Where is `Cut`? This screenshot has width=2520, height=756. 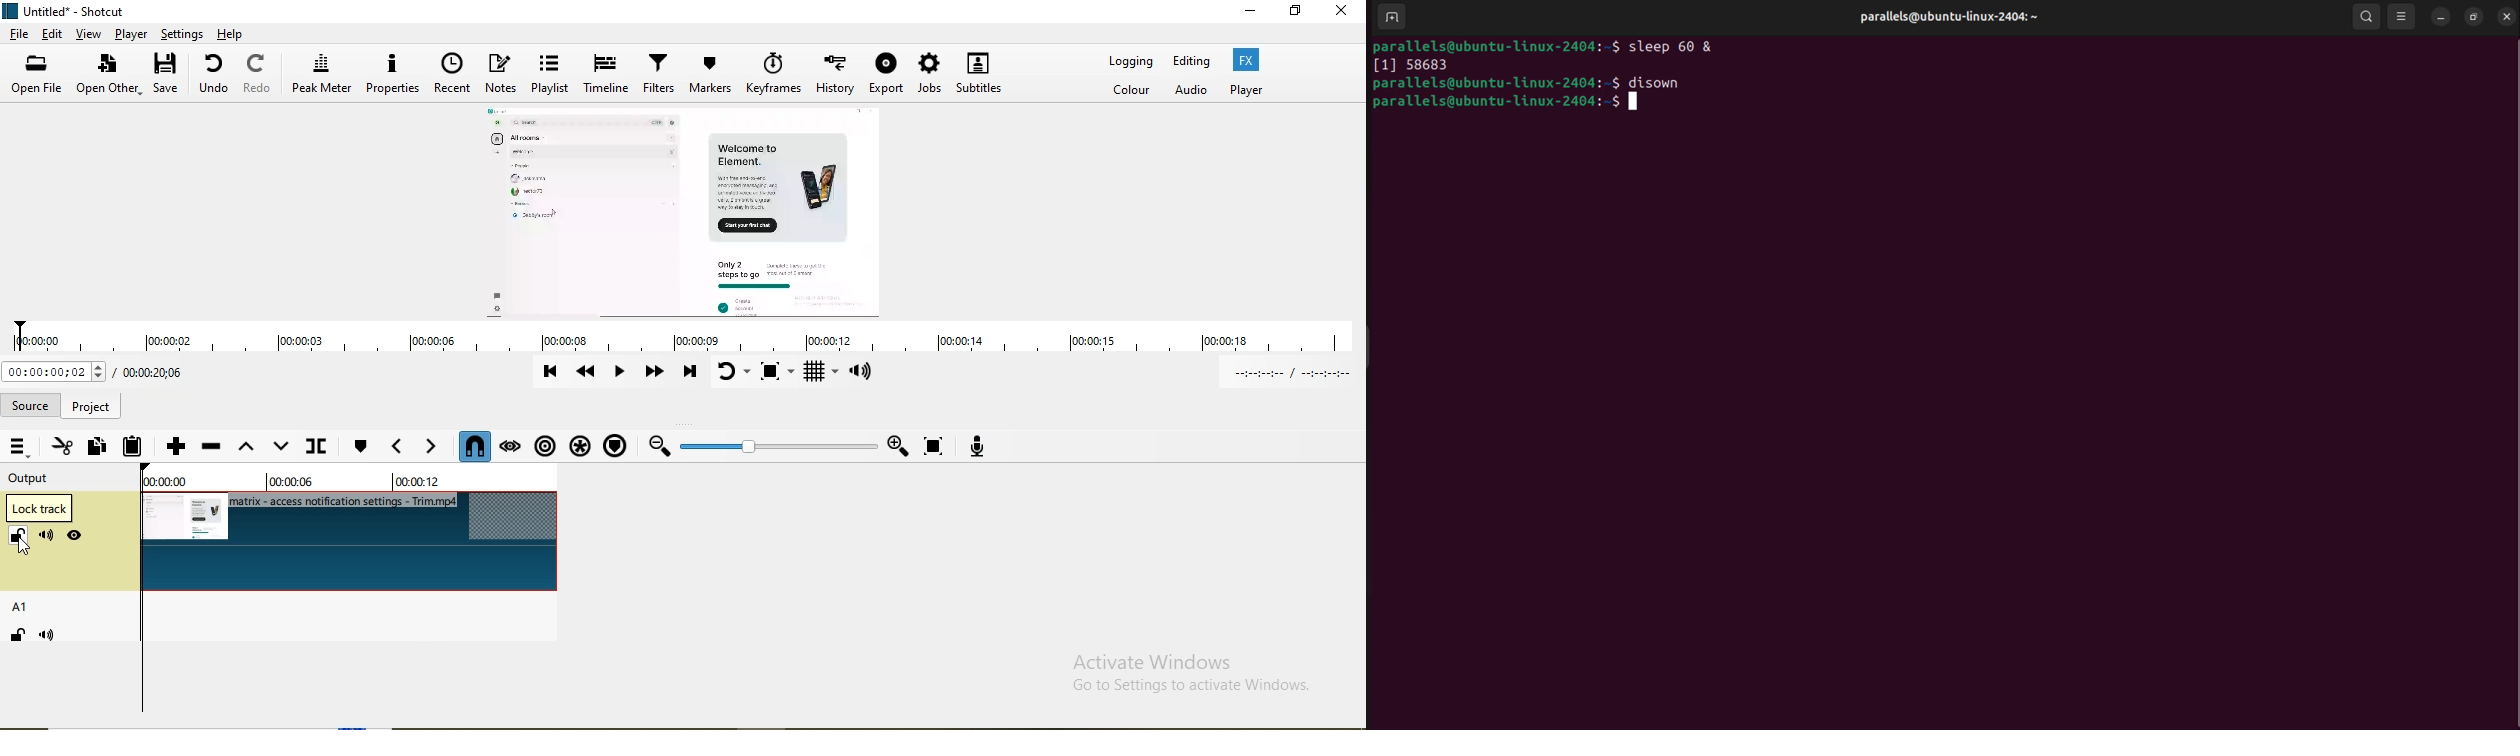
Cut is located at coordinates (63, 447).